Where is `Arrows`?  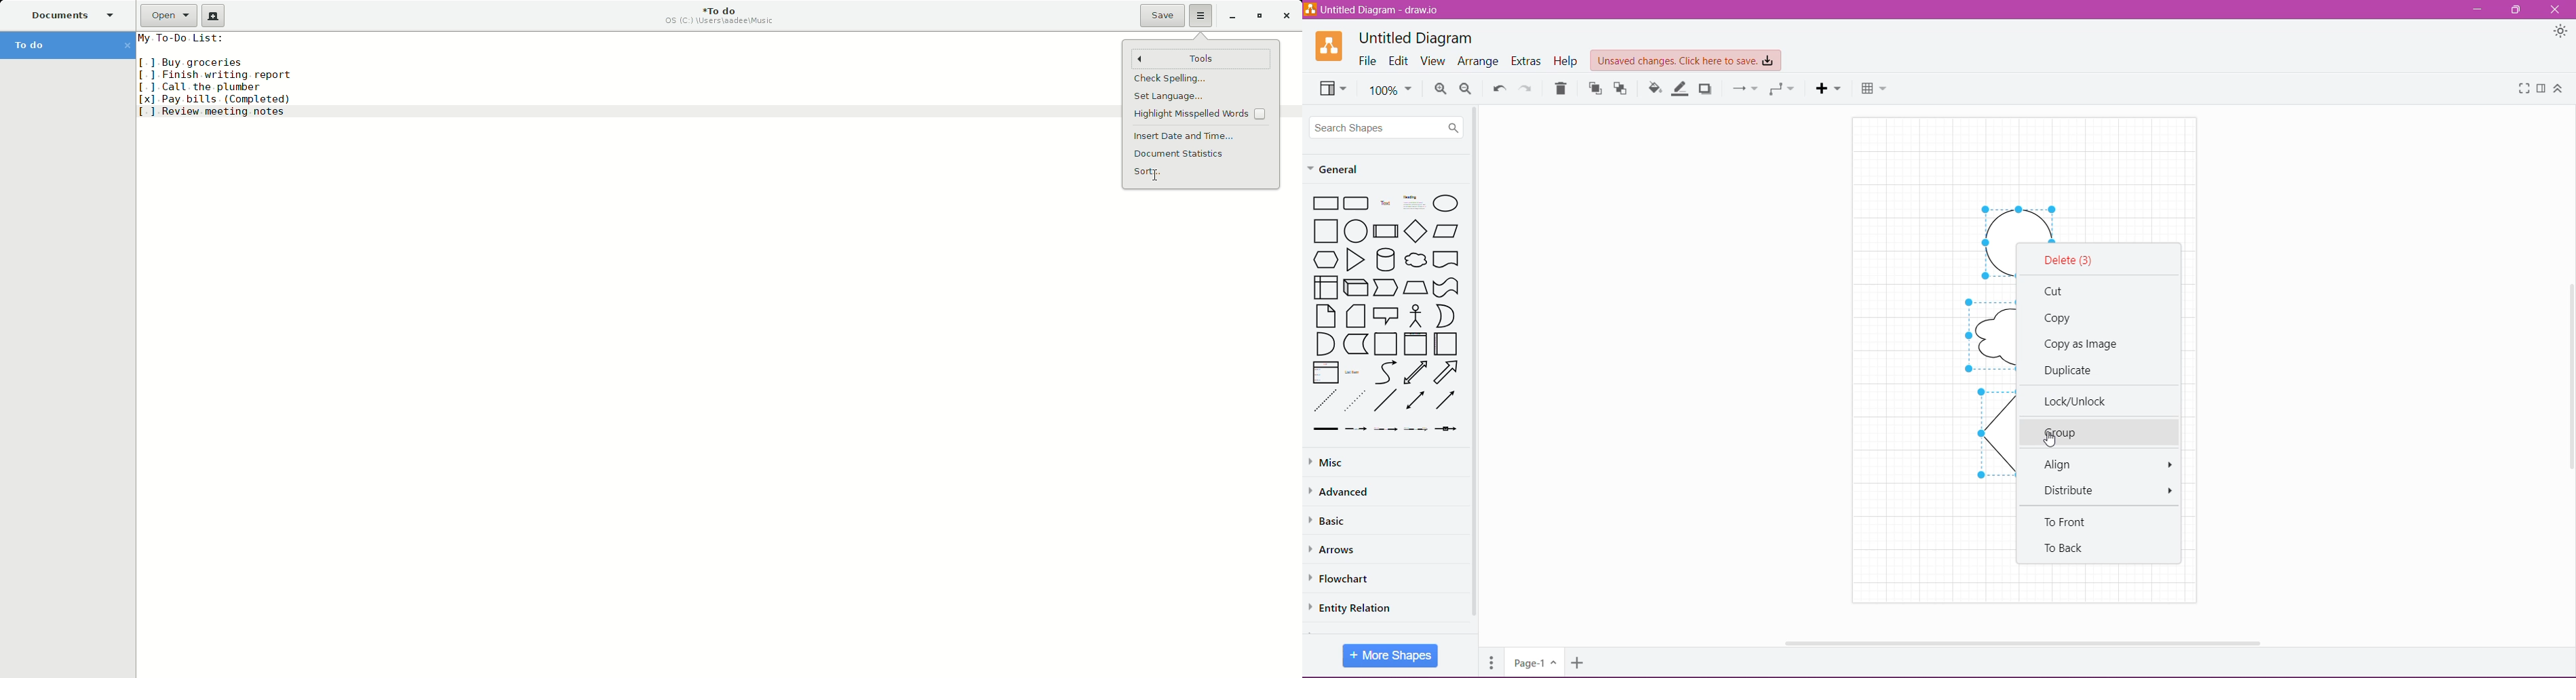
Arrows is located at coordinates (1337, 549).